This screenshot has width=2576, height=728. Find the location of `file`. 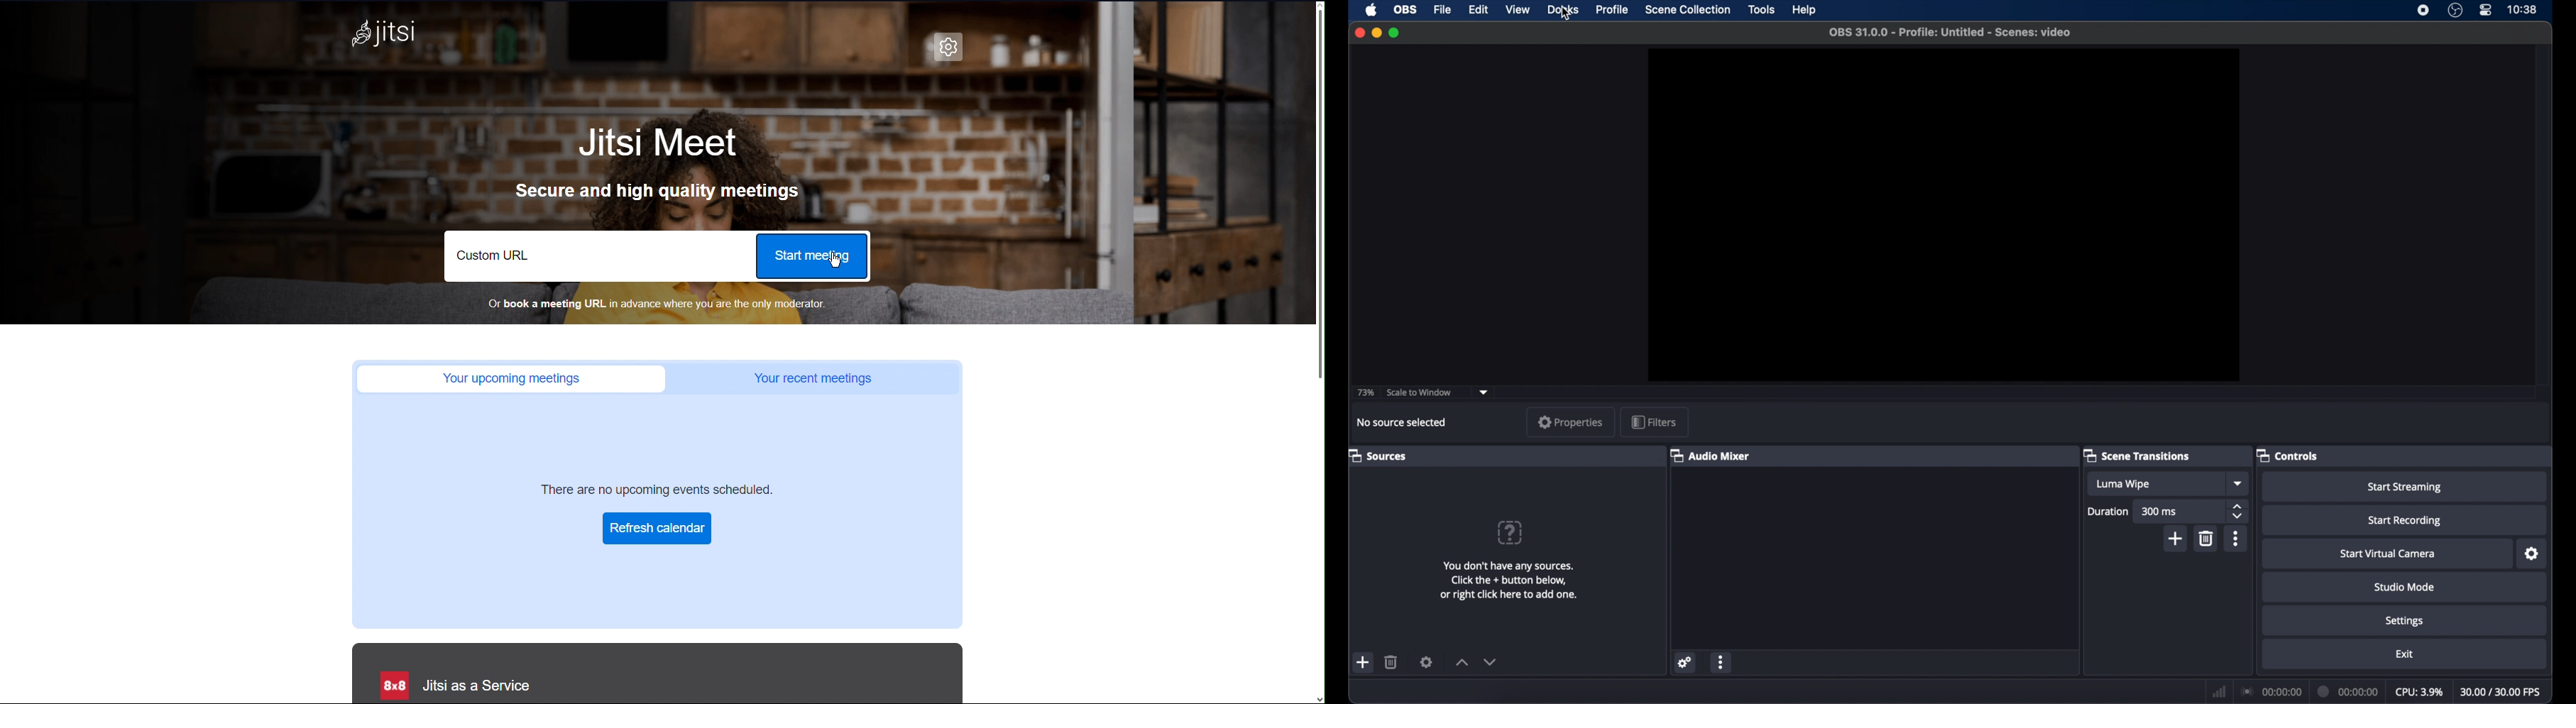

file is located at coordinates (1443, 10).